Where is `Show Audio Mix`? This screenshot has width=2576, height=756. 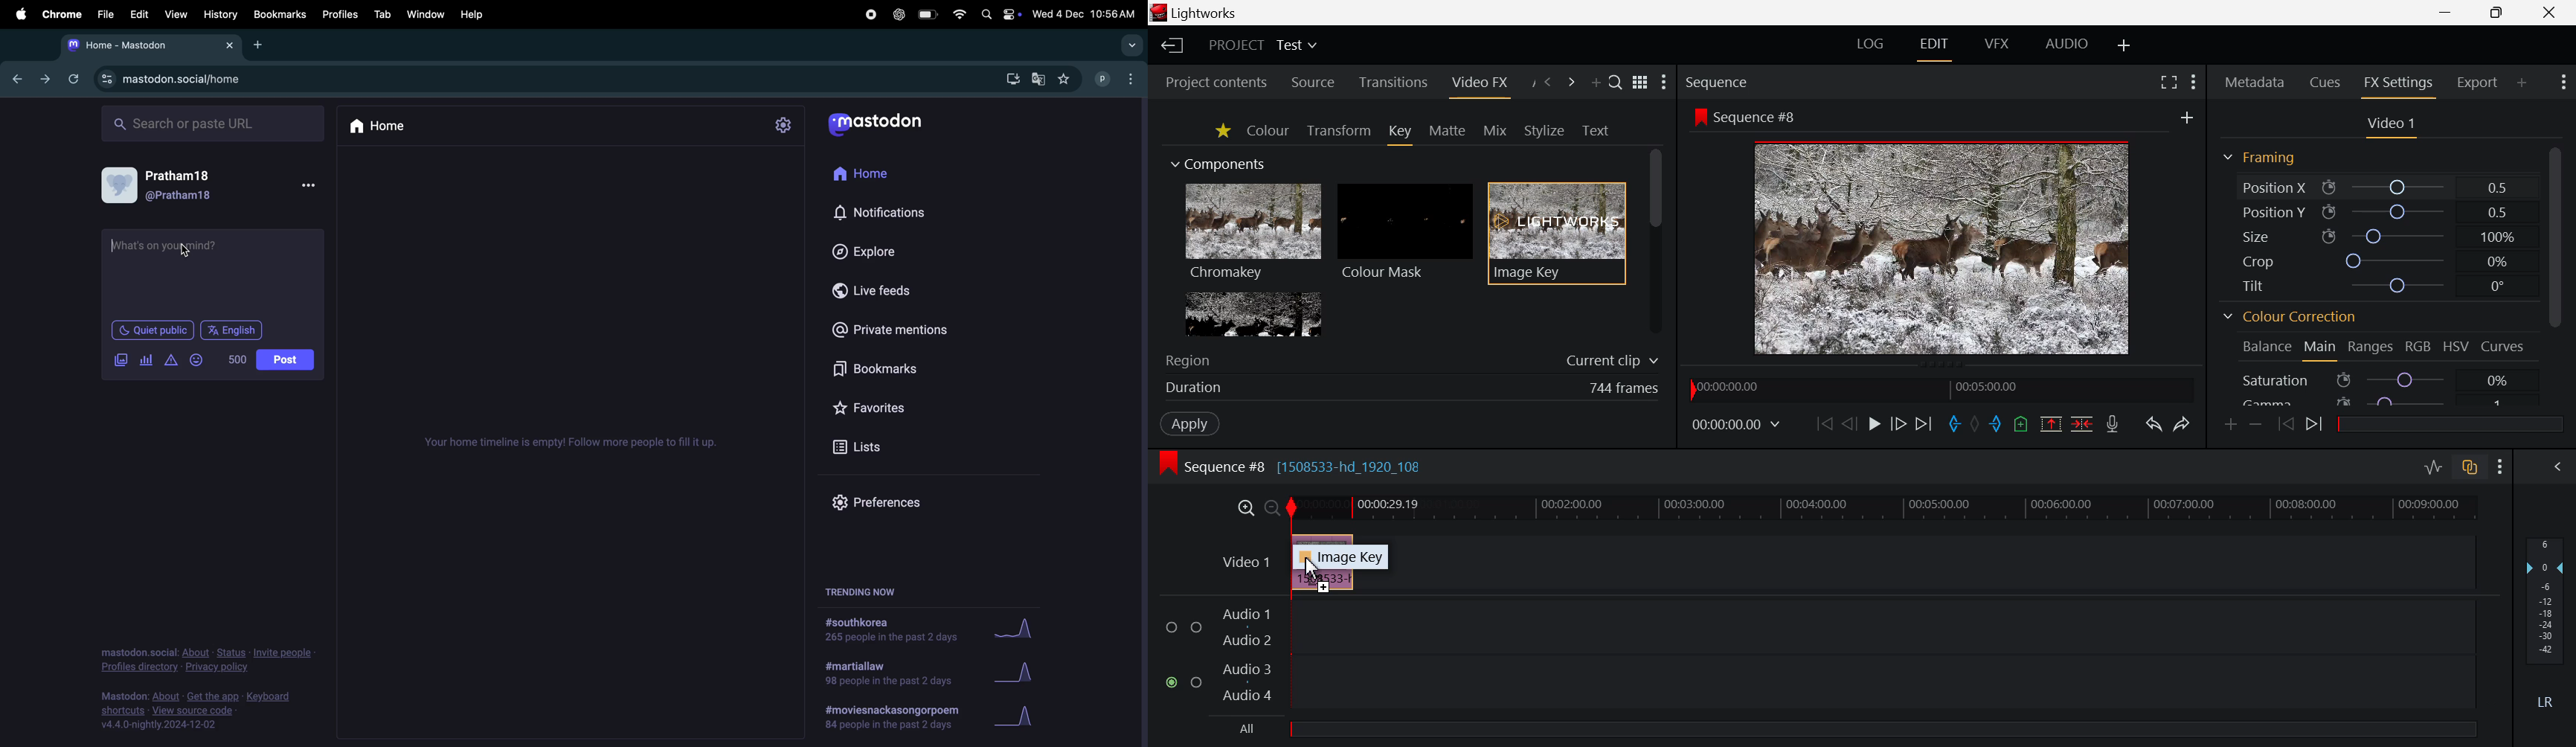
Show Audio Mix is located at coordinates (2555, 467).